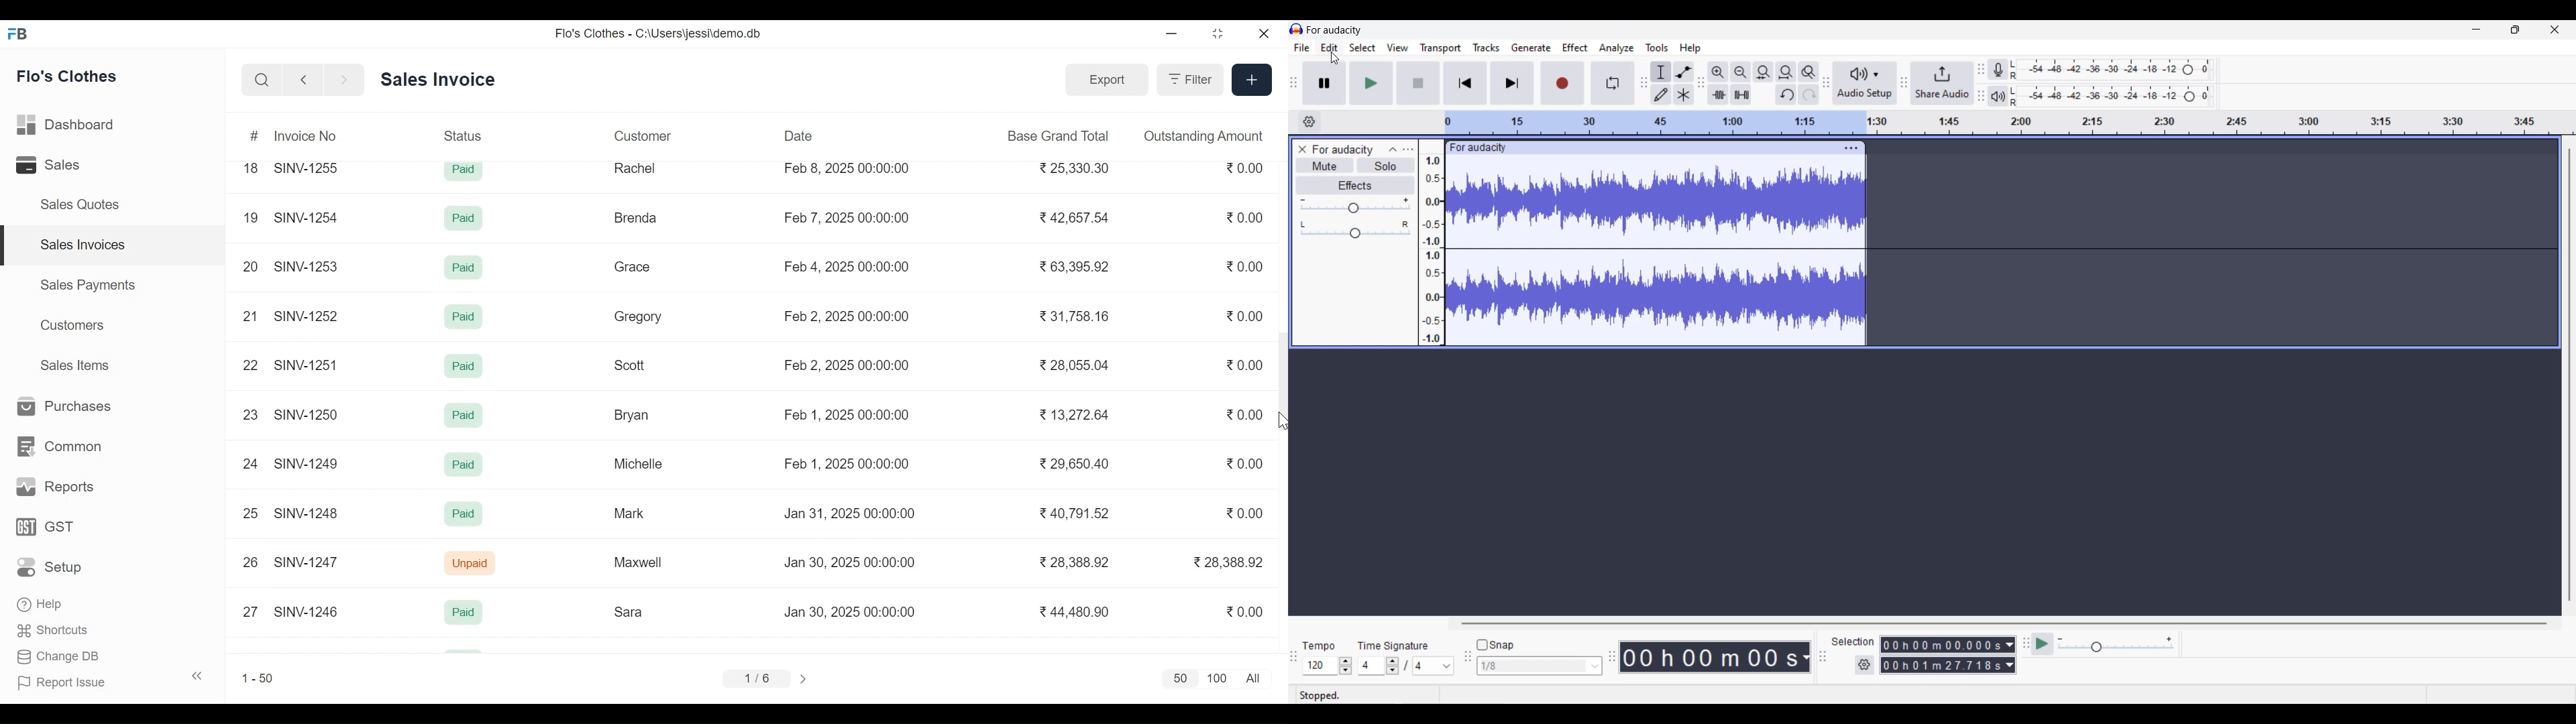 The image size is (2576, 728). I want to click on Frappe Book Desktop Icon, so click(22, 34).